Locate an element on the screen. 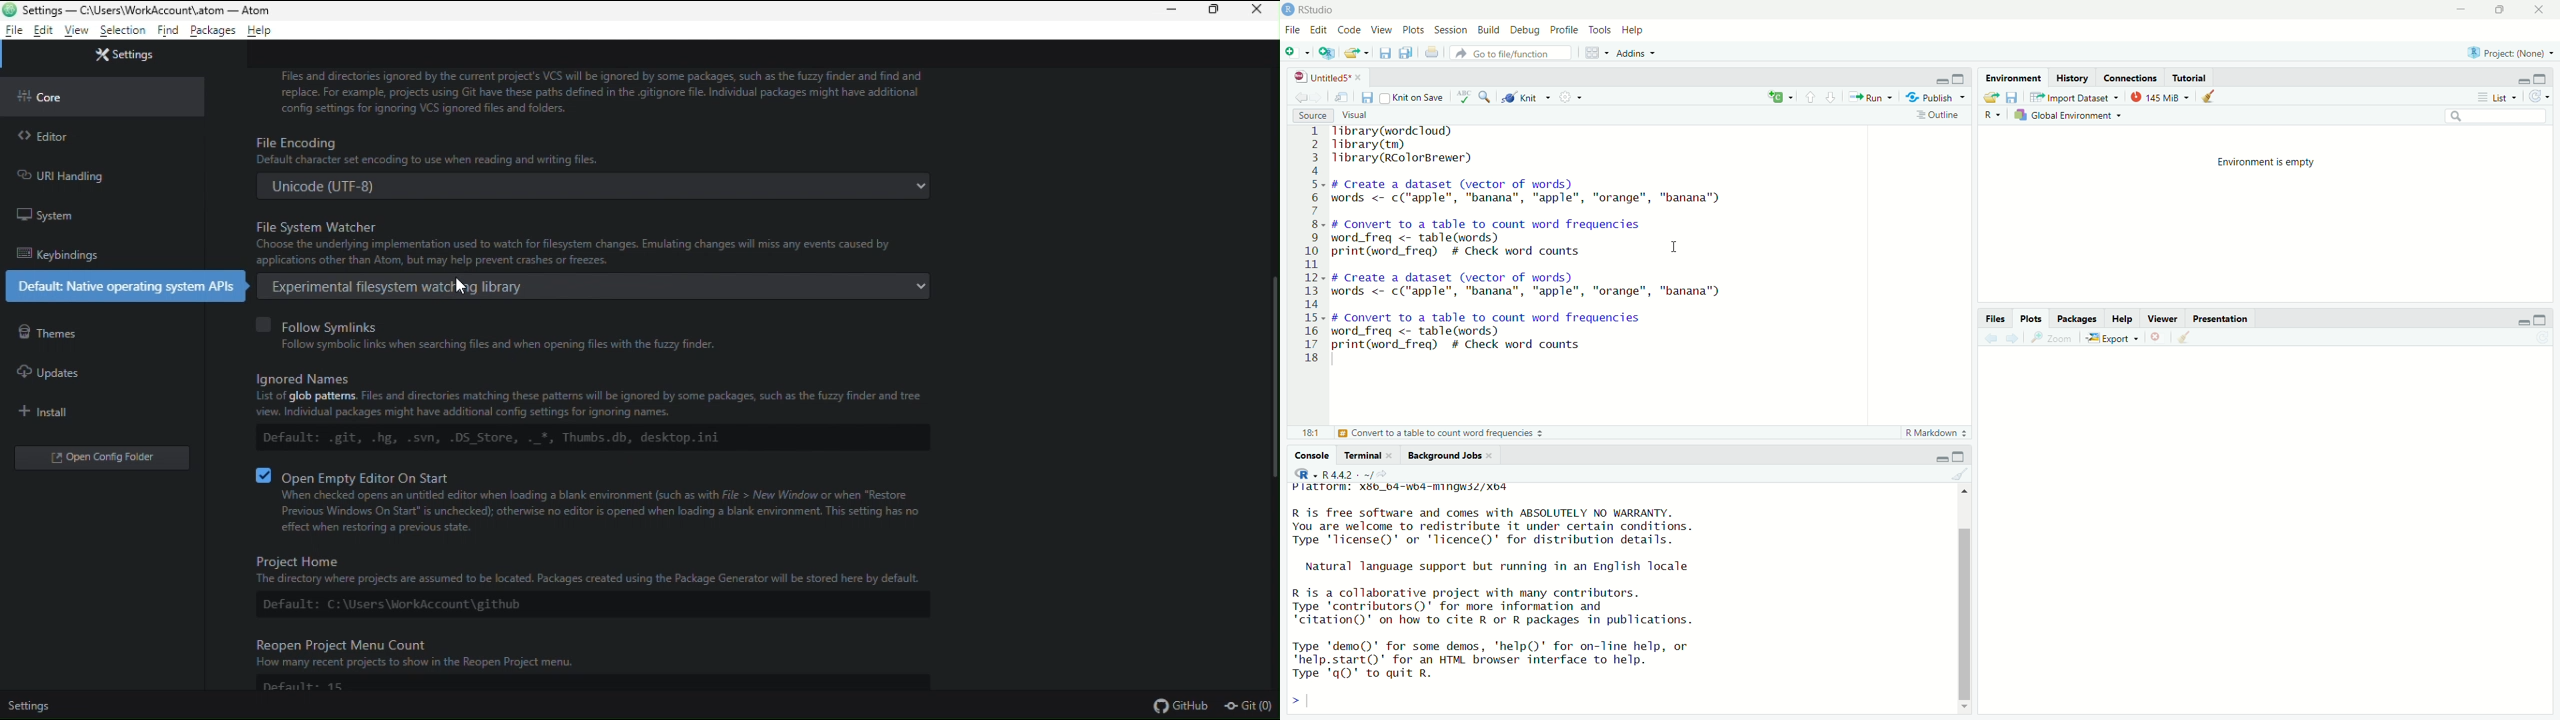 This screenshot has height=728, width=2576. Global Environment is located at coordinates (2067, 117).